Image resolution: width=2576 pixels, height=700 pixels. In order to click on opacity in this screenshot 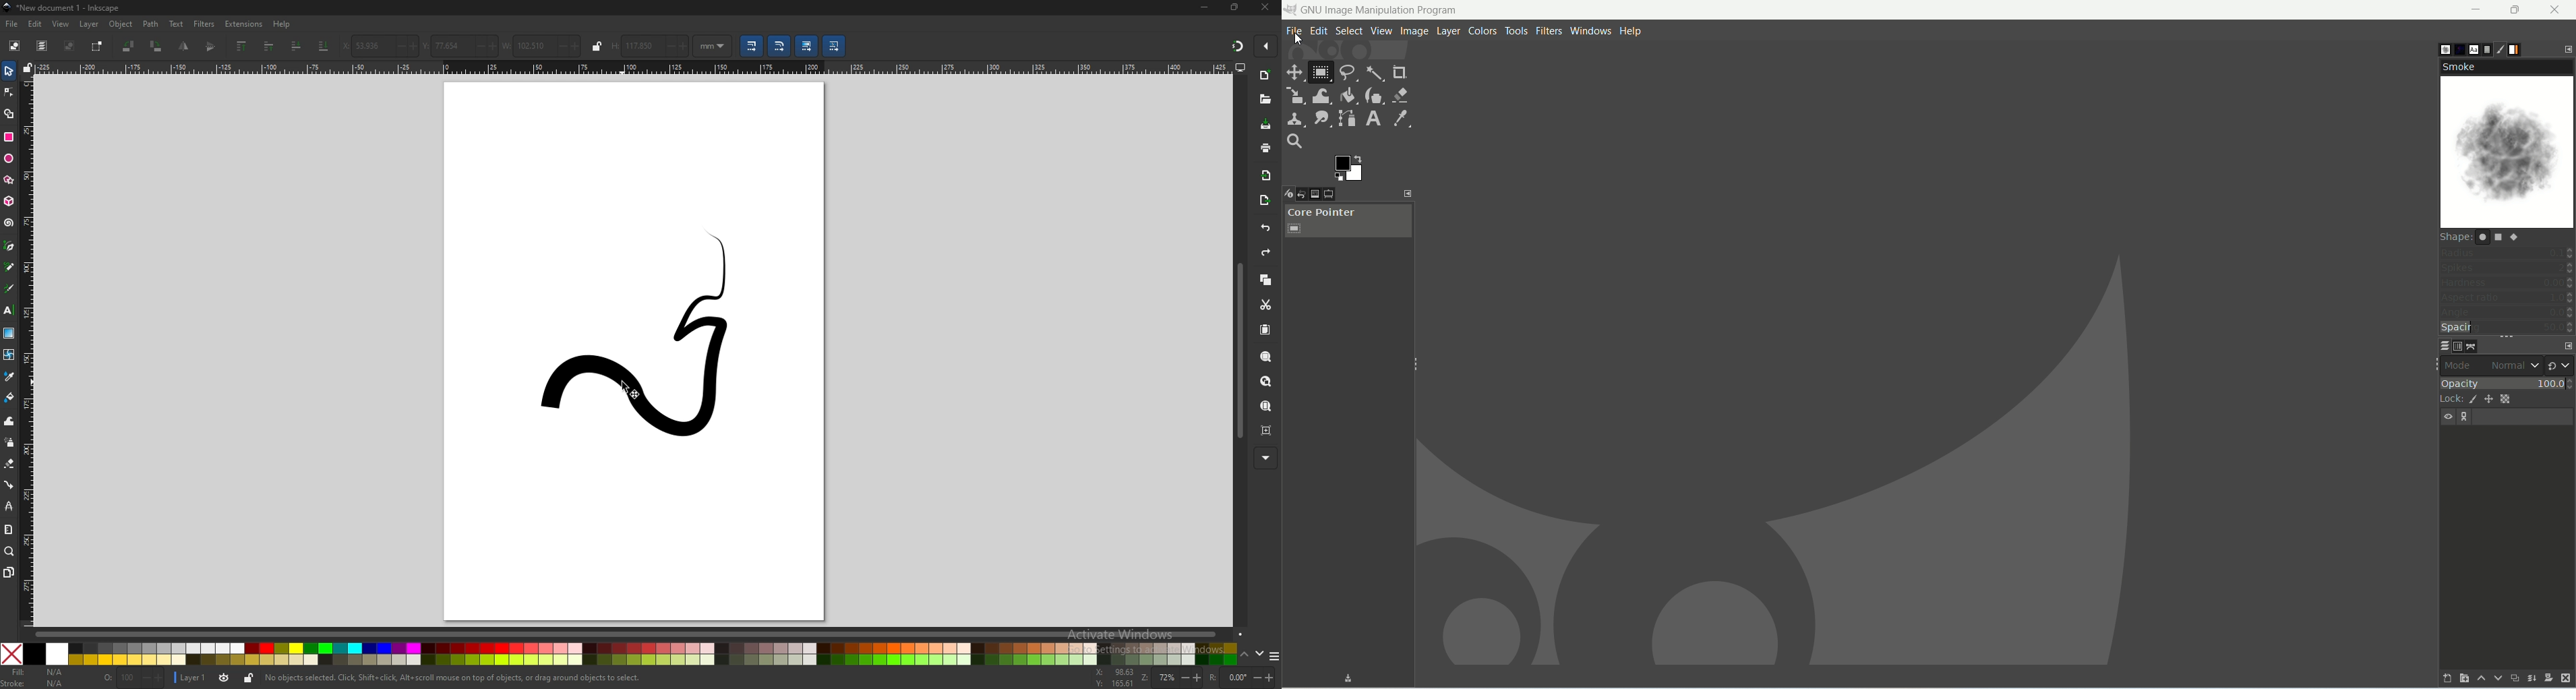, I will do `click(2478, 385)`.